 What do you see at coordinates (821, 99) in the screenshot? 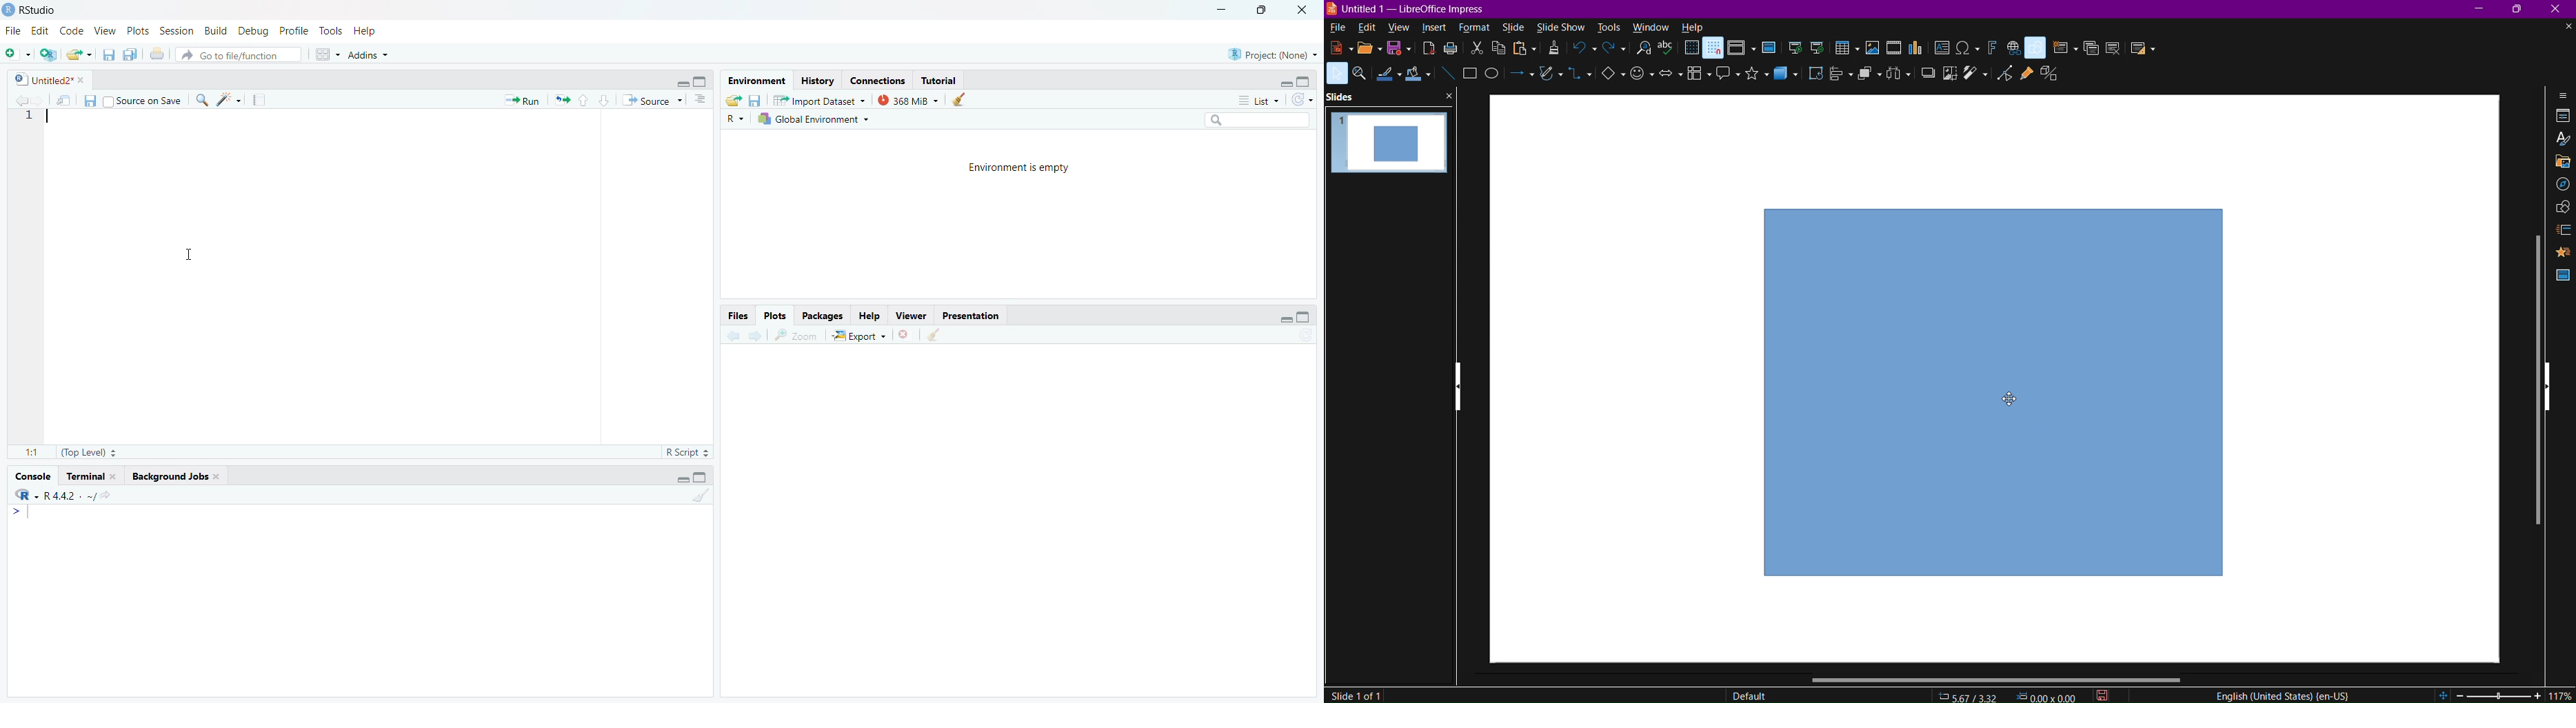
I see `Import Dataset ~` at bounding box center [821, 99].